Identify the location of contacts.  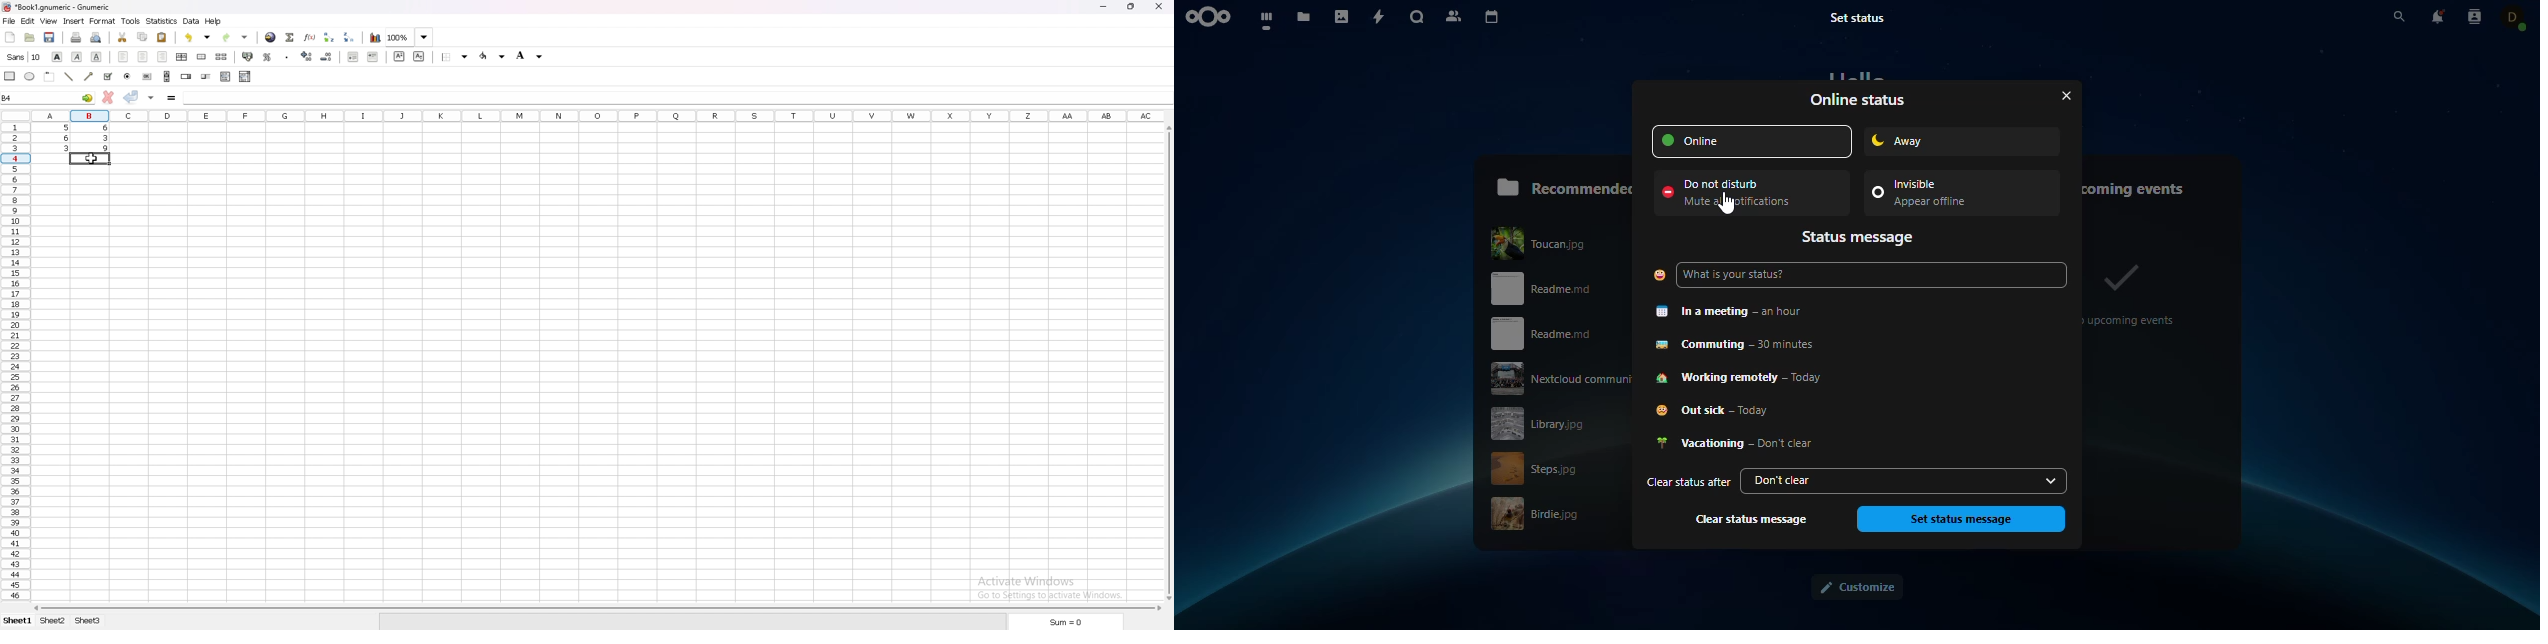
(1454, 17).